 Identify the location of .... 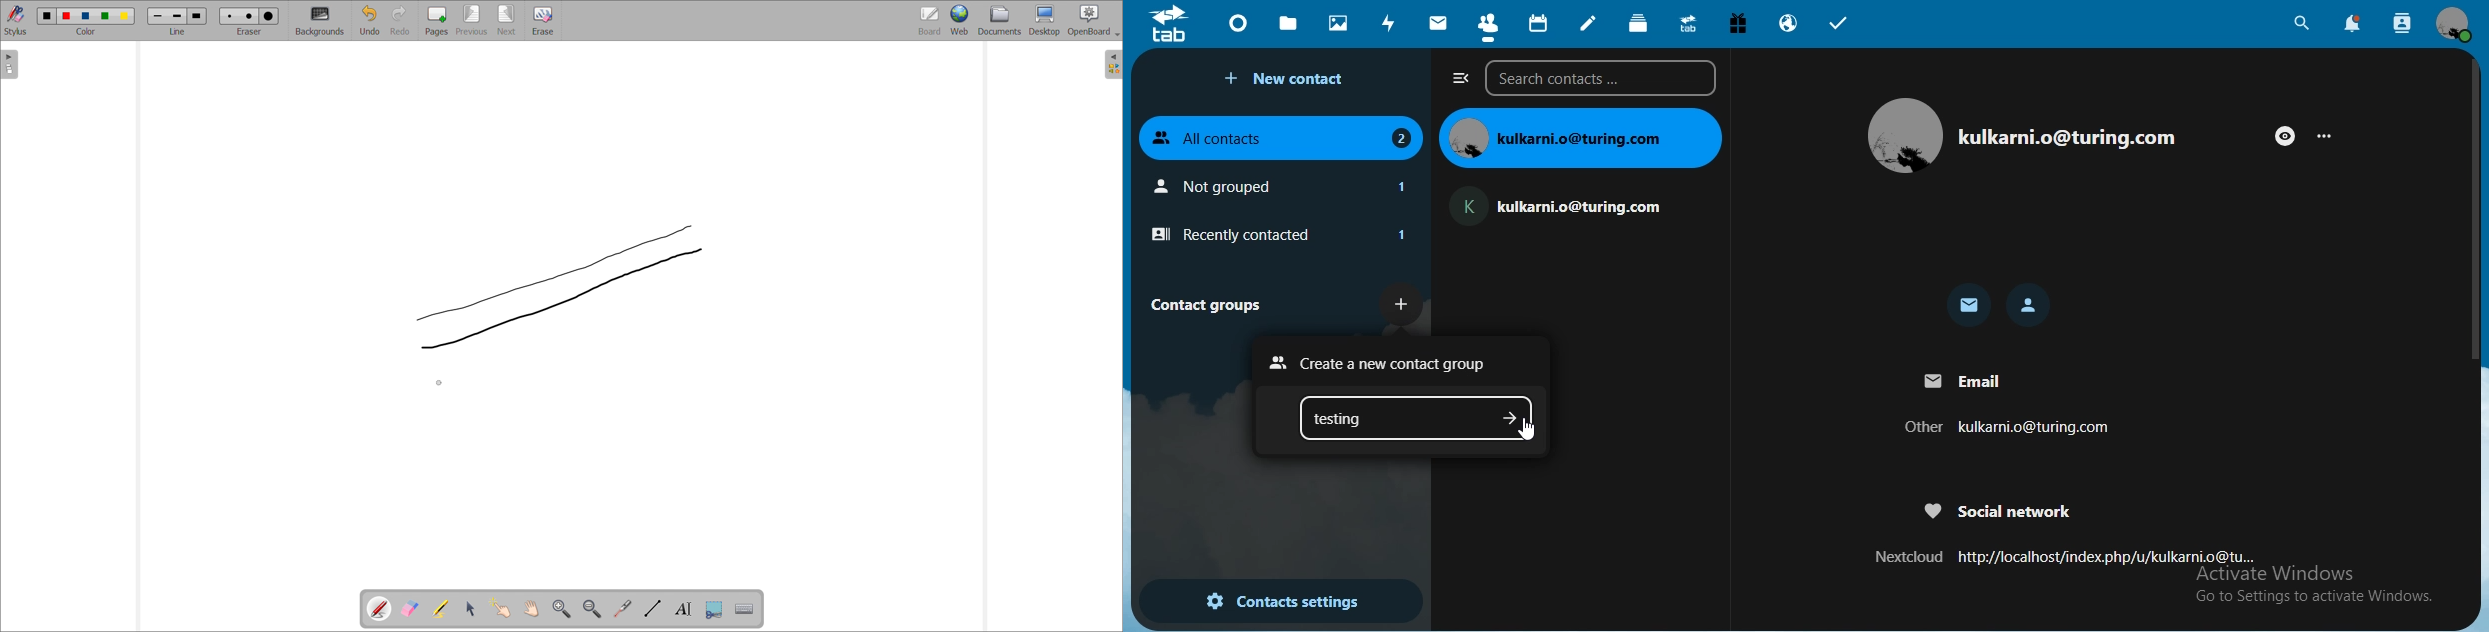
(2329, 137).